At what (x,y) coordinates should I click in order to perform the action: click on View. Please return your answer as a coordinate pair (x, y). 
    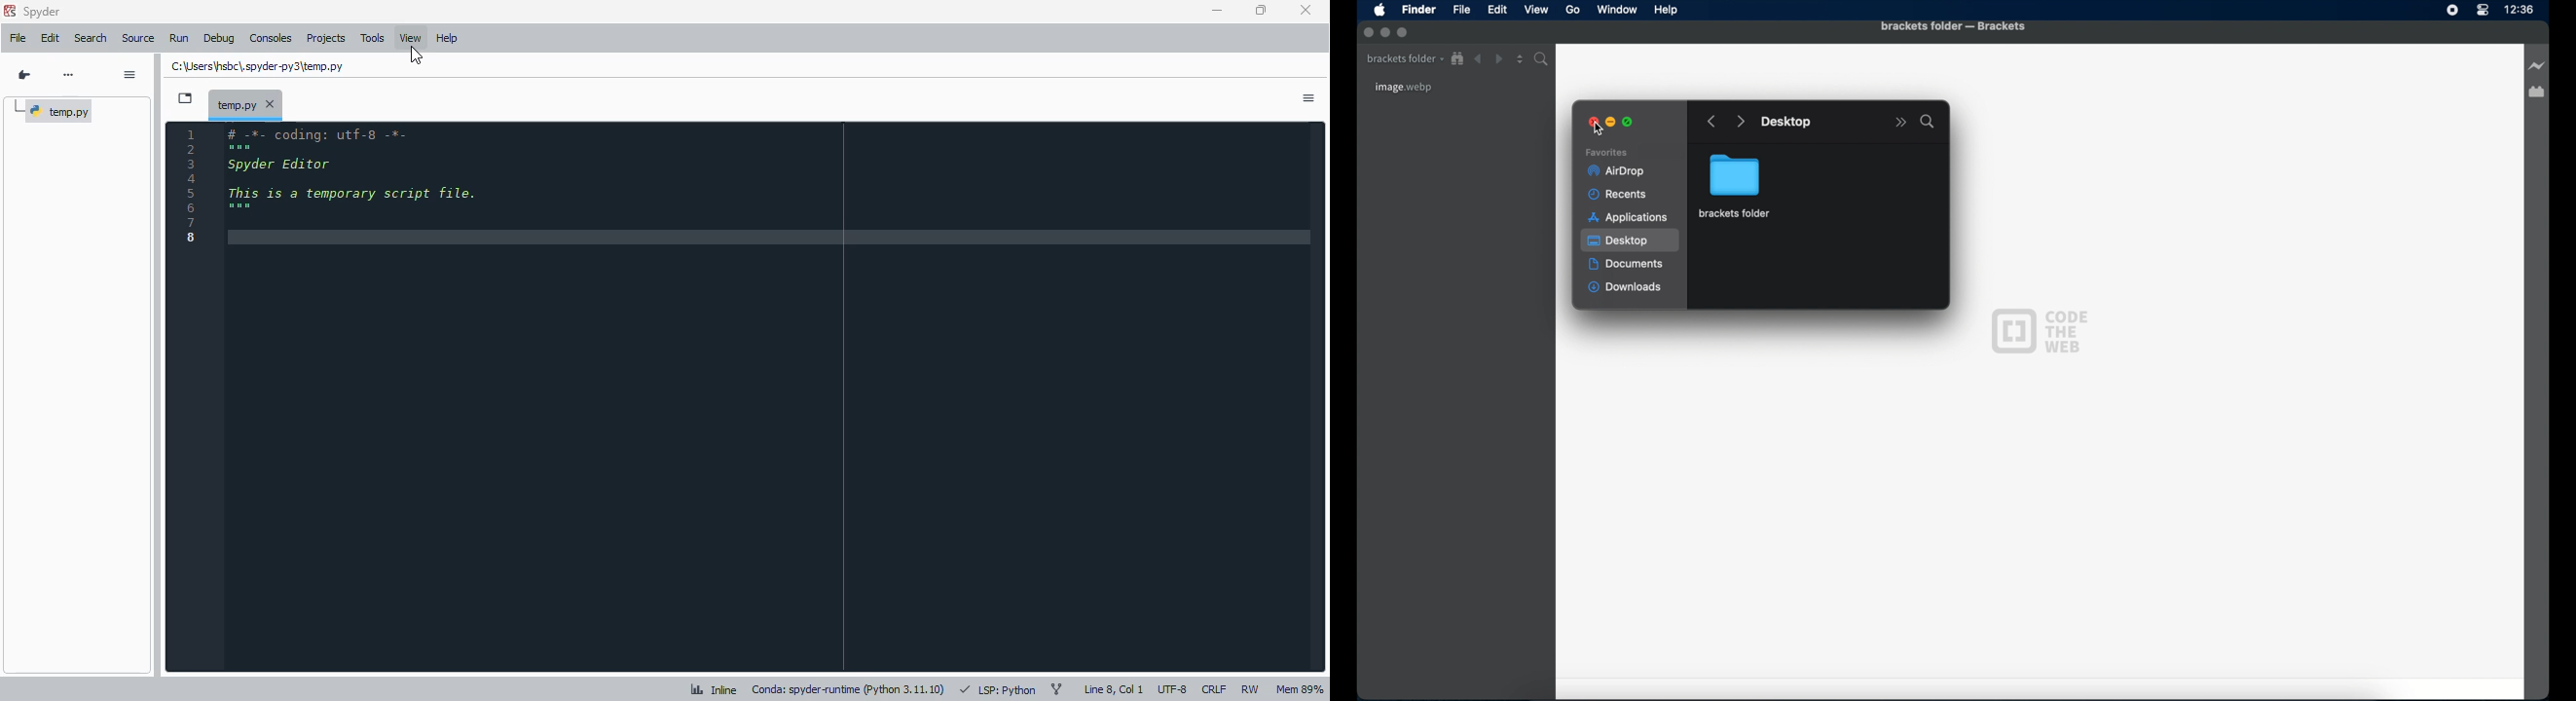
    Looking at the image, I should click on (1536, 9).